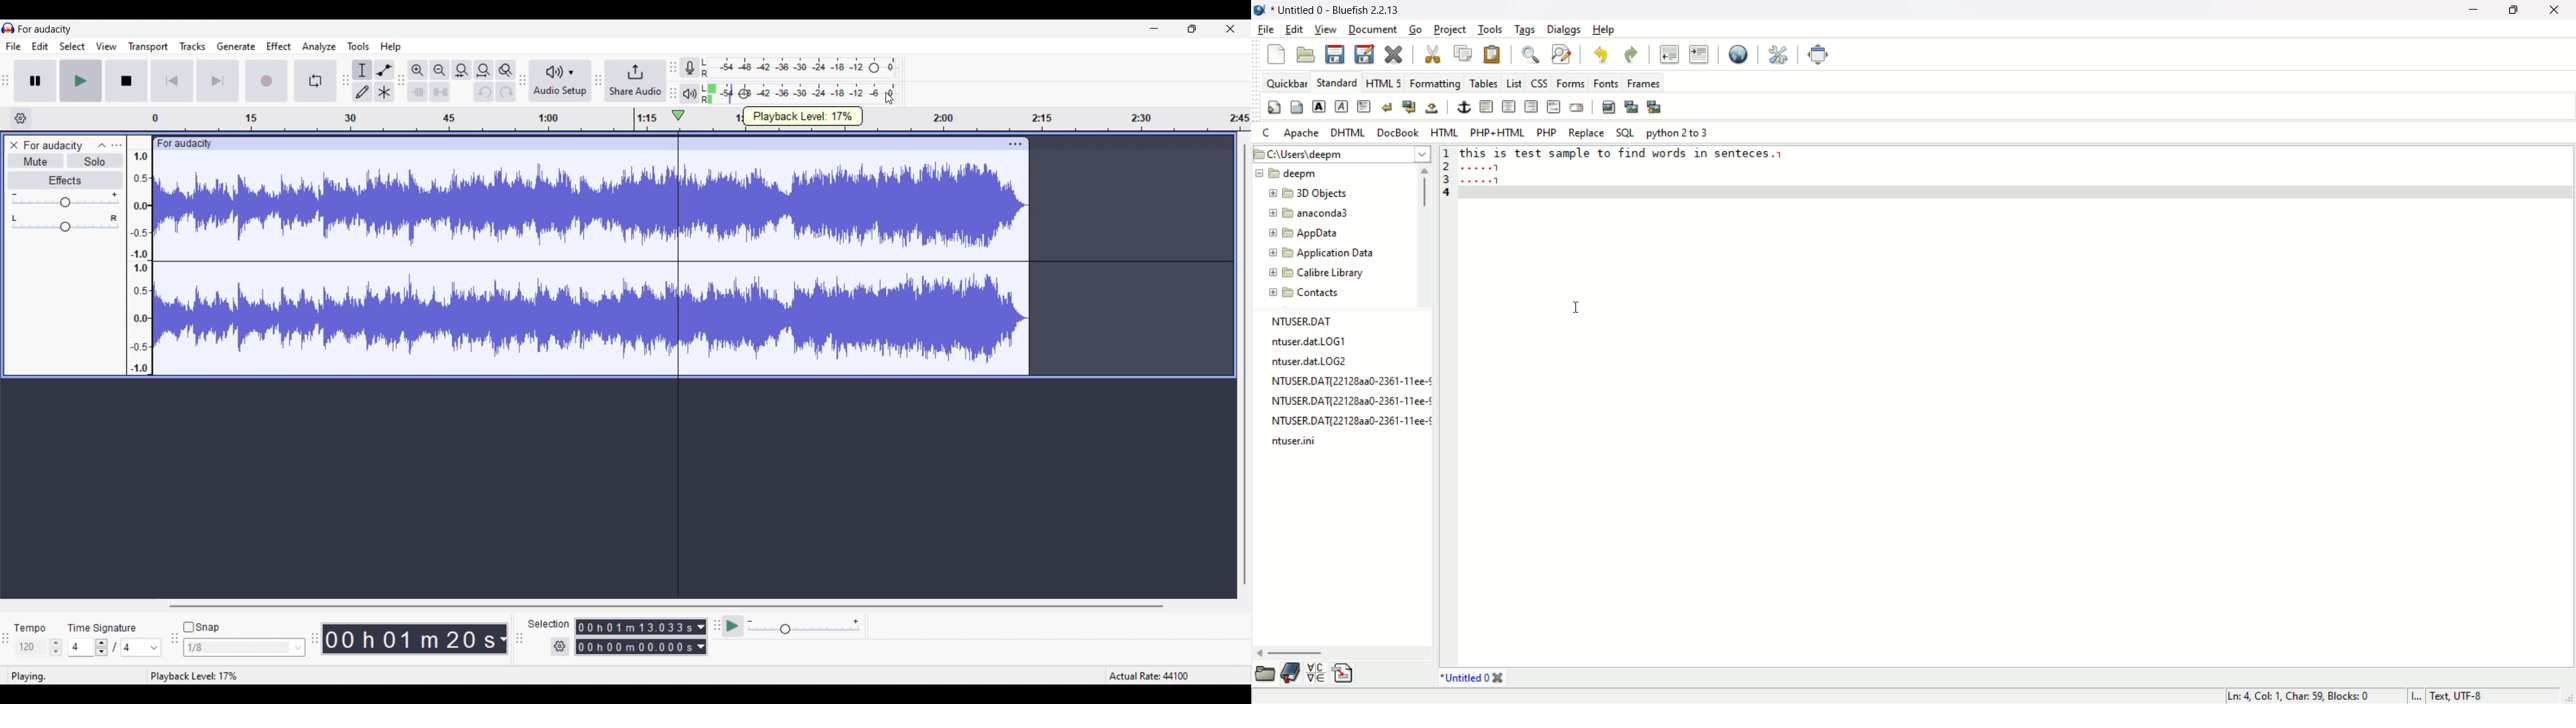  Describe the element at coordinates (1564, 30) in the screenshot. I see `dialogs` at that location.